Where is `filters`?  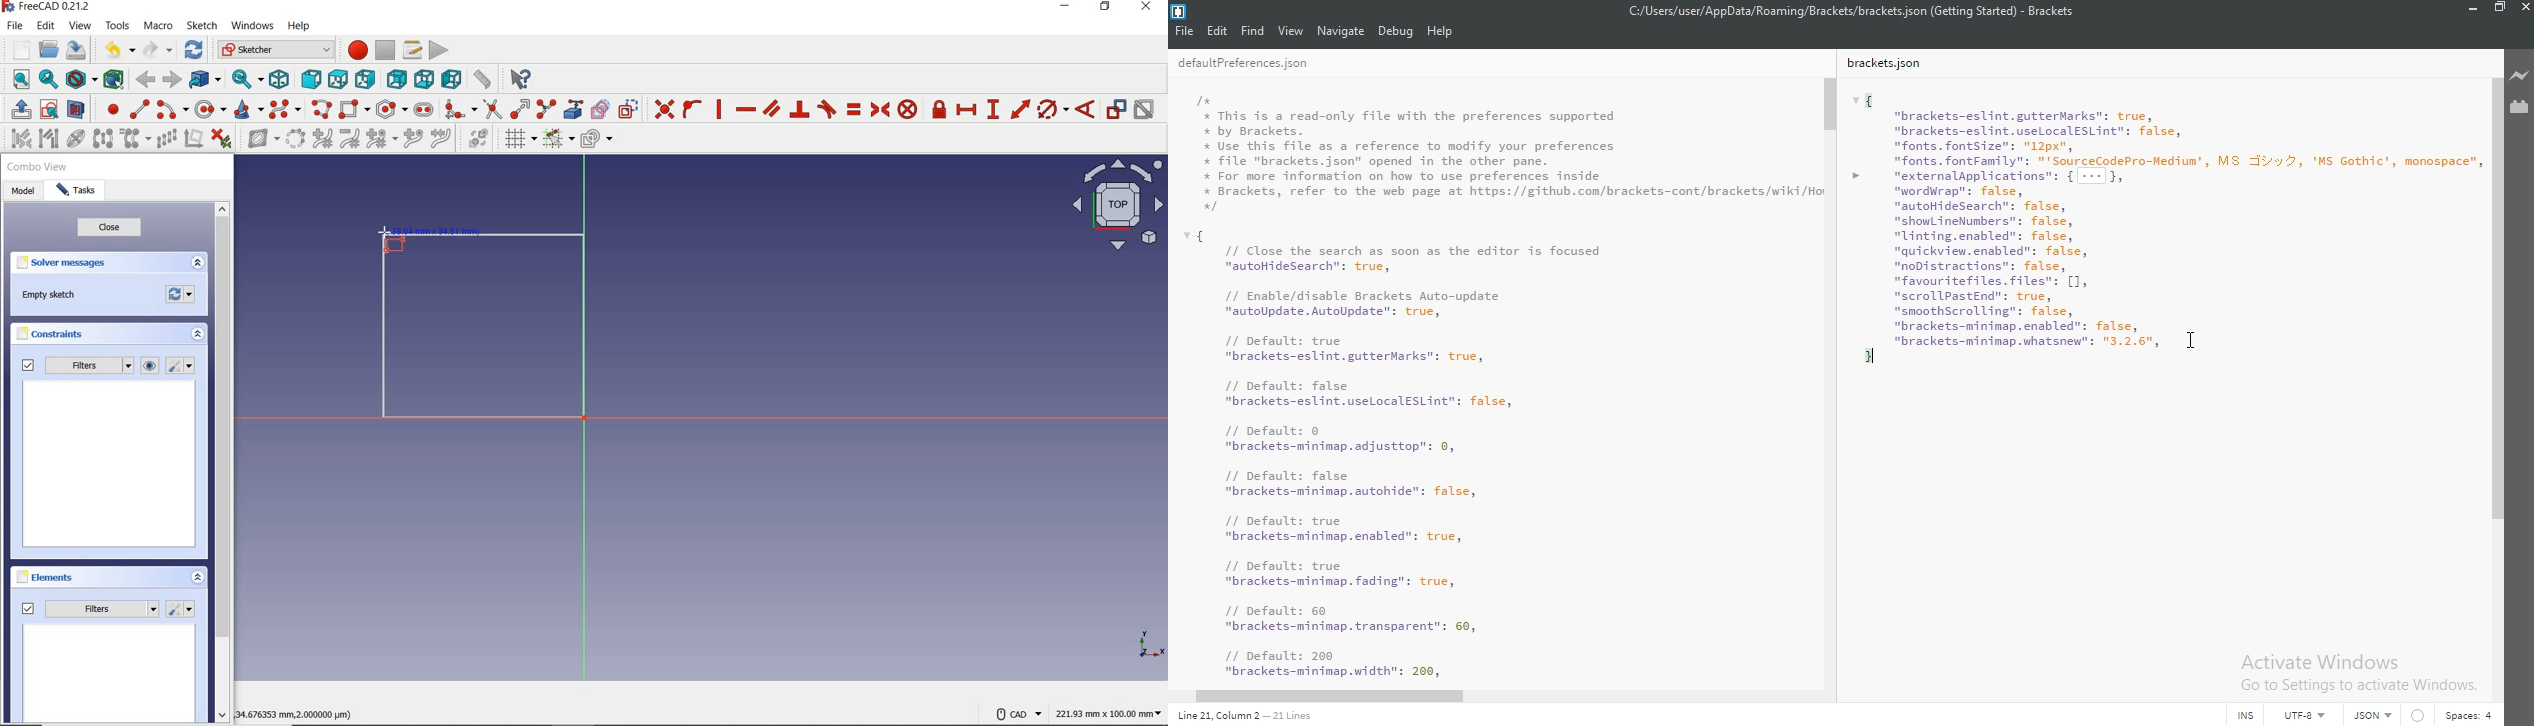 filters is located at coordinates (76, 366).